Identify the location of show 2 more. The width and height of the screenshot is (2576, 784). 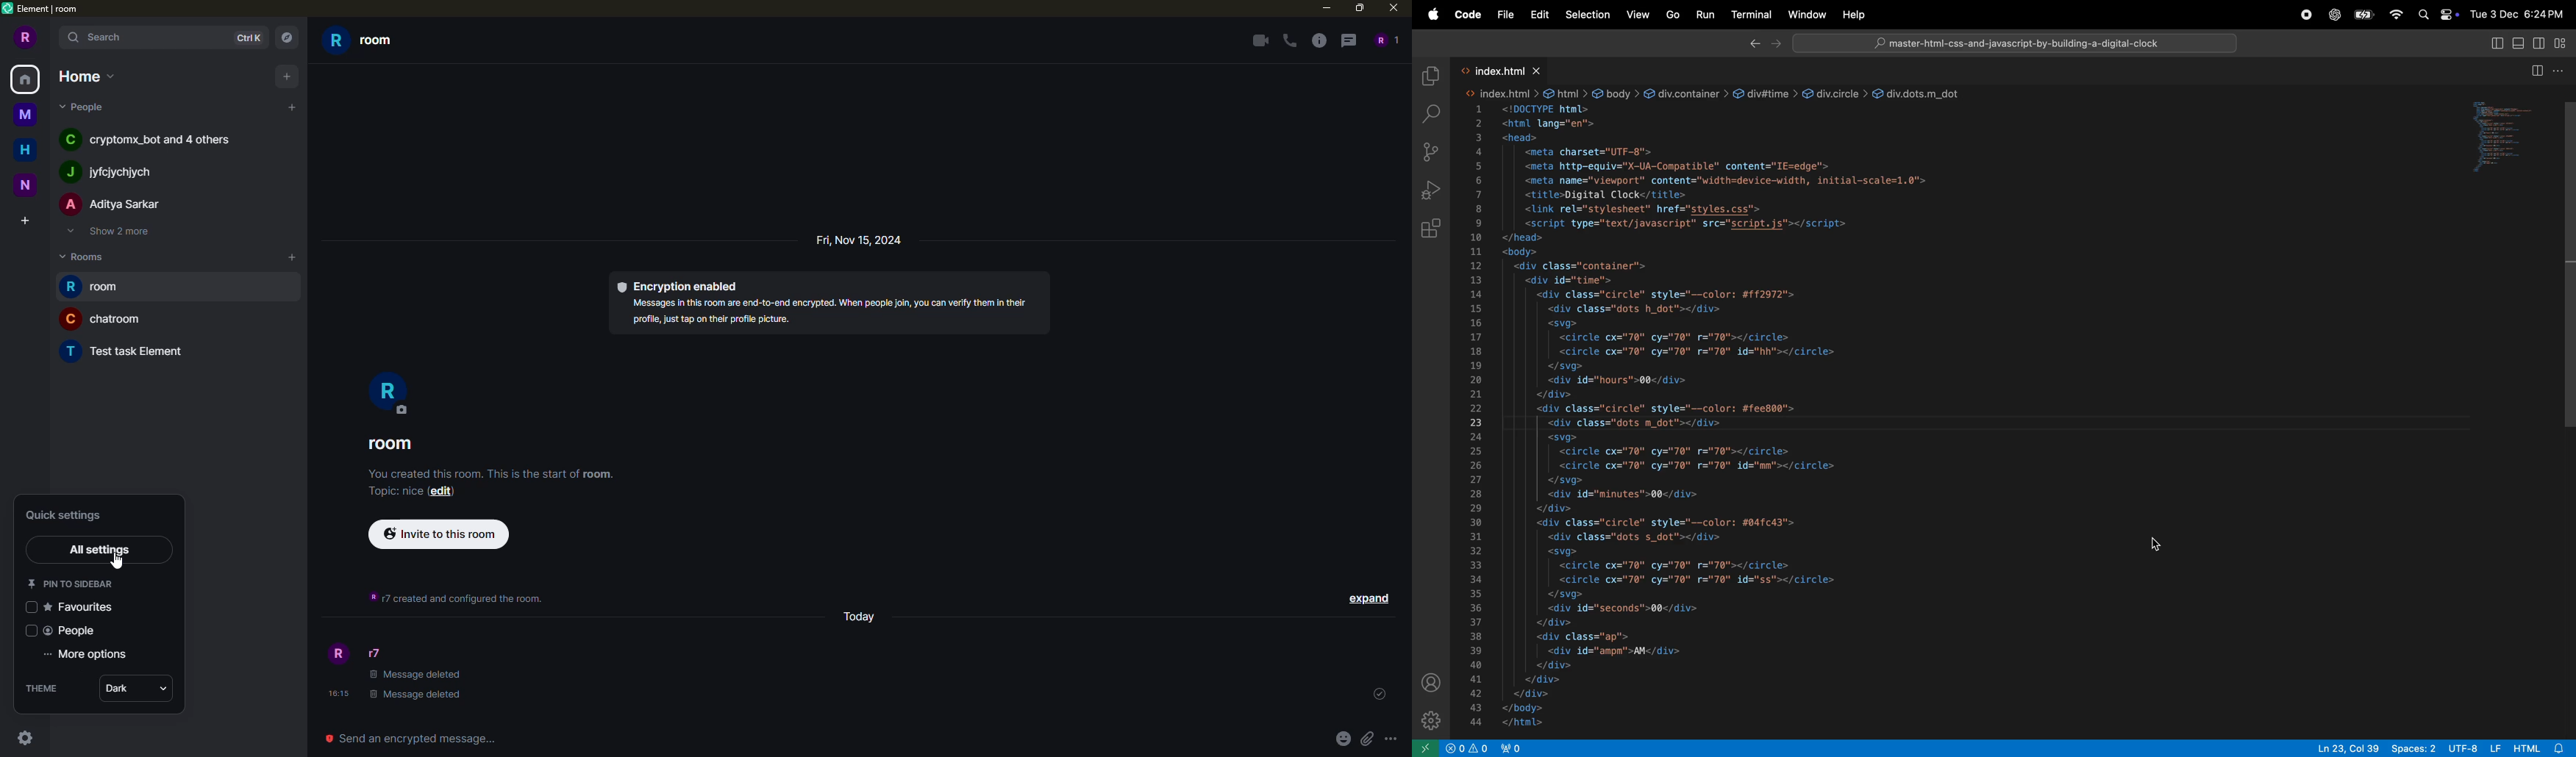
(107, 231).